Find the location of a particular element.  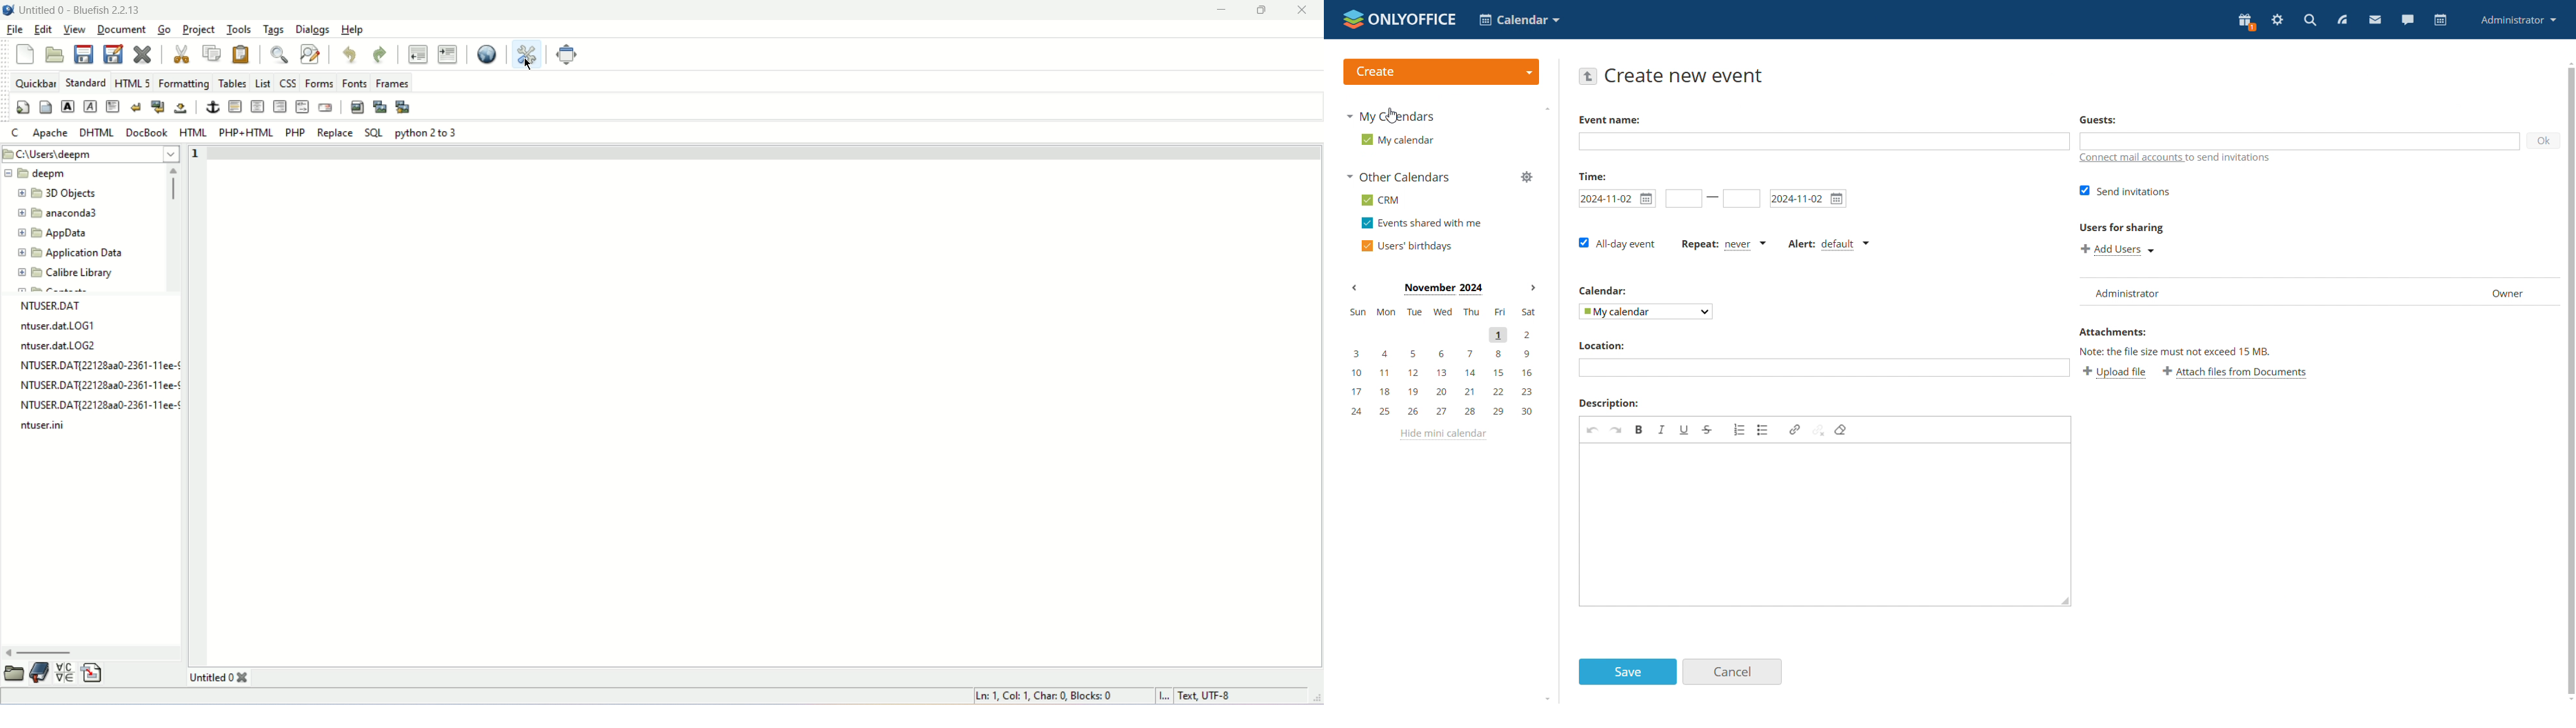

add location is located at coordinates (1823, 367).